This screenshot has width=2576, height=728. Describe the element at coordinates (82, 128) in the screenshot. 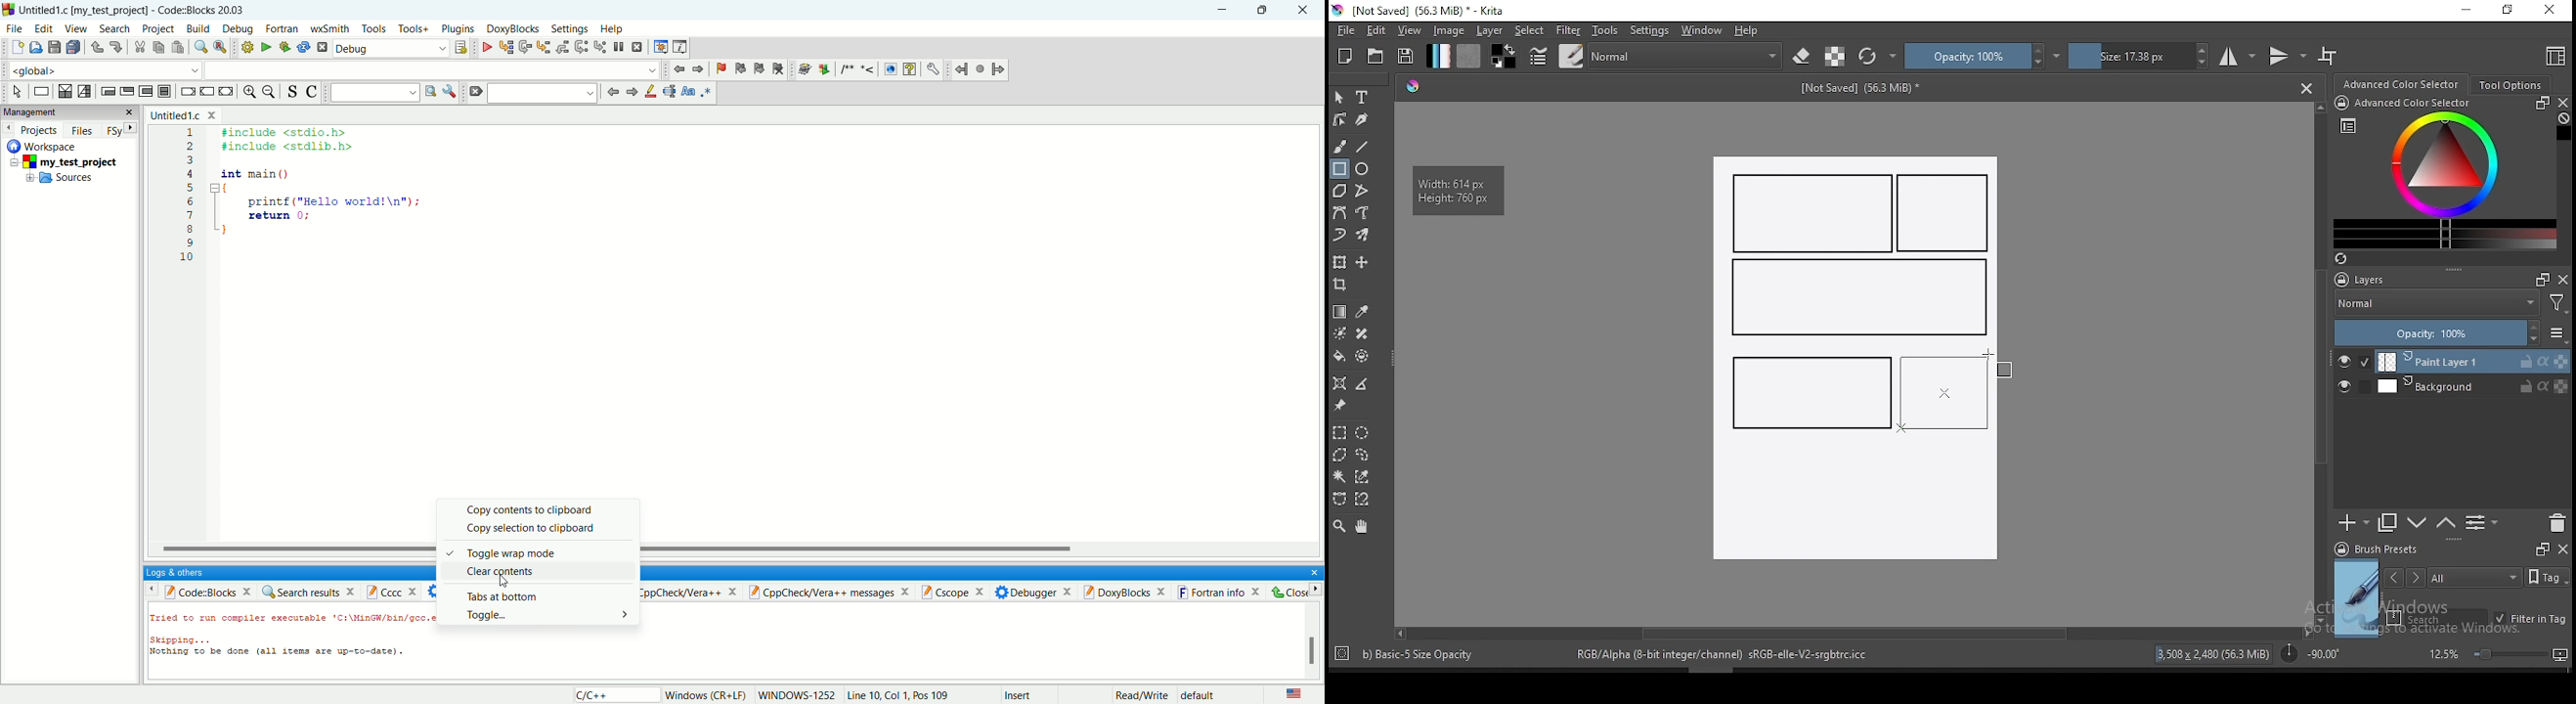

I see `Flies` at that location.